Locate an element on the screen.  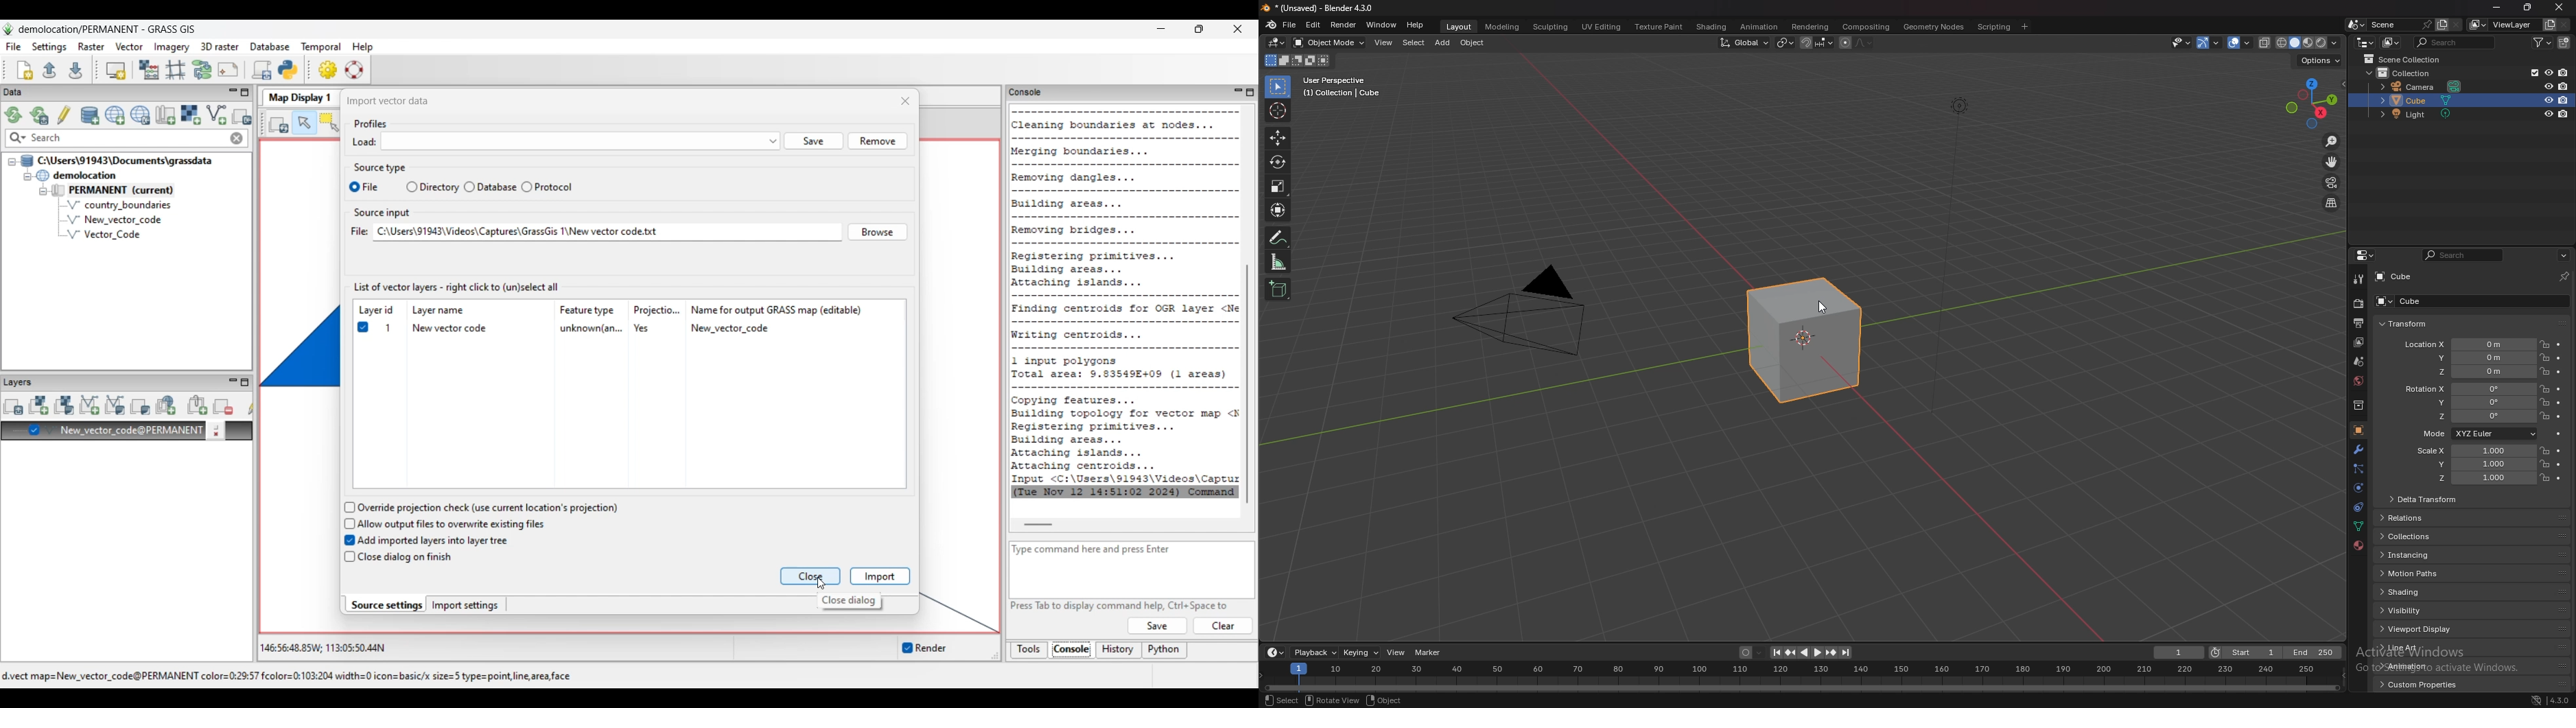
file is located at coordinates (1289, 25).